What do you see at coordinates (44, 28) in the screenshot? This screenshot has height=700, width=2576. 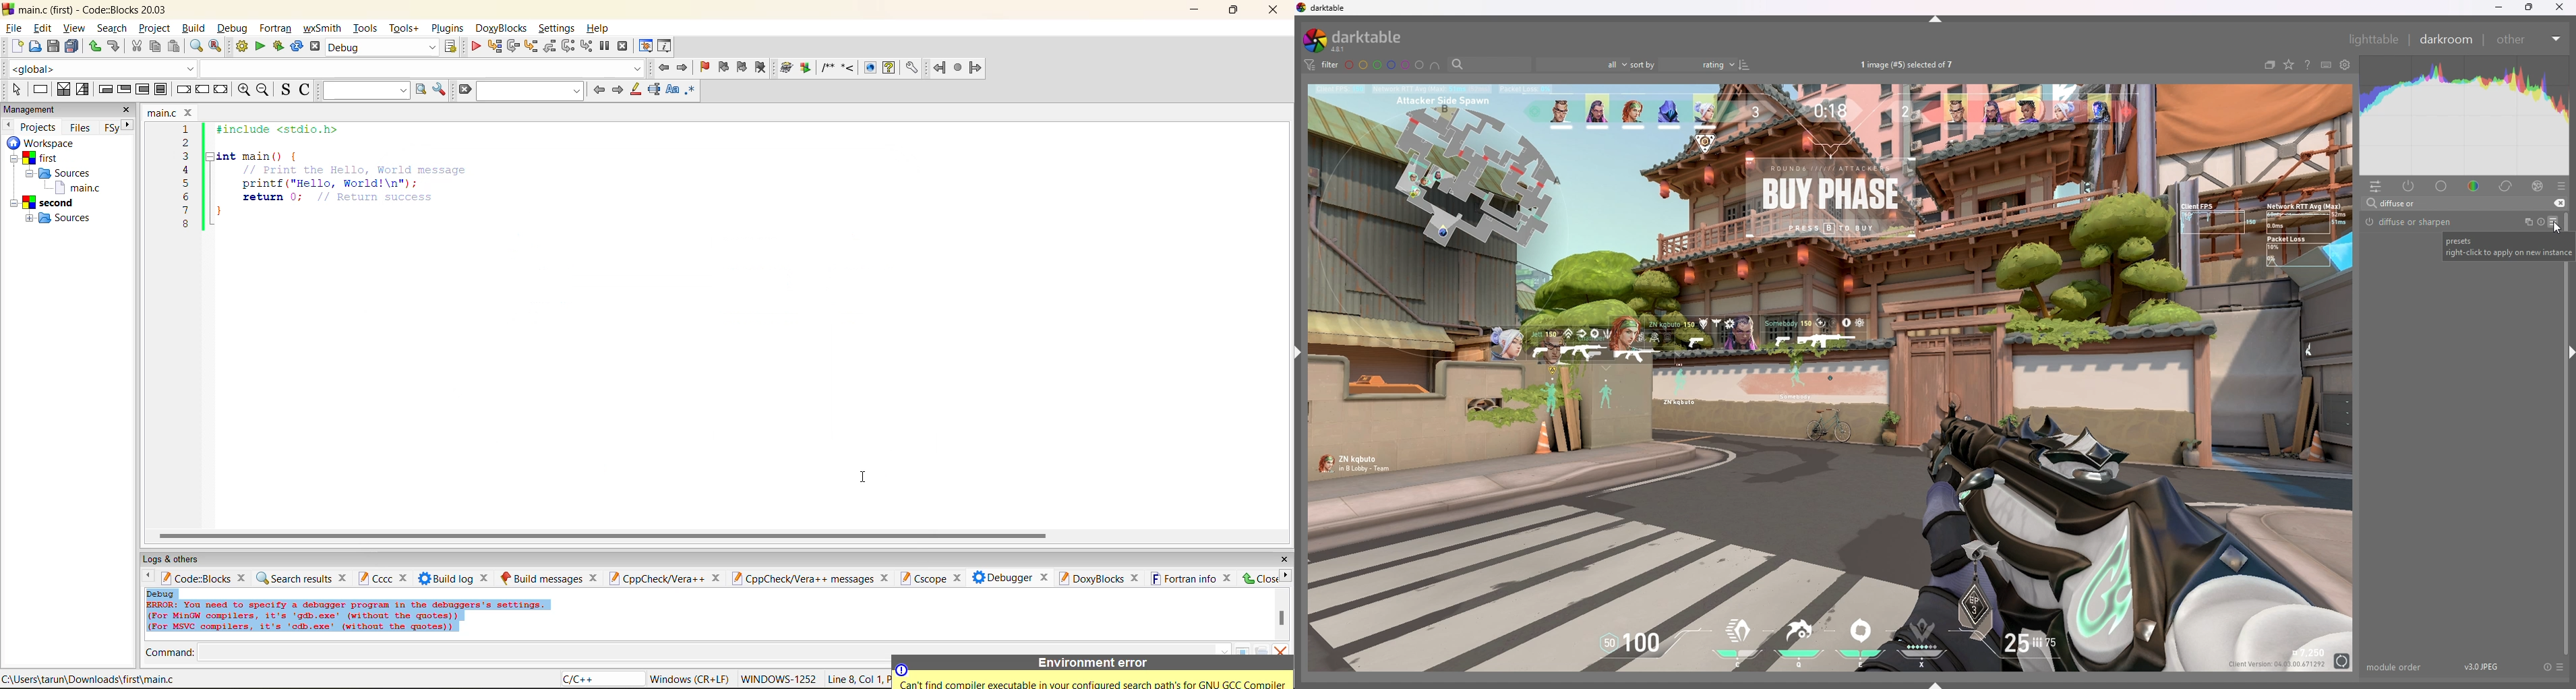 I see `edit` at bounding box center [44, 28].